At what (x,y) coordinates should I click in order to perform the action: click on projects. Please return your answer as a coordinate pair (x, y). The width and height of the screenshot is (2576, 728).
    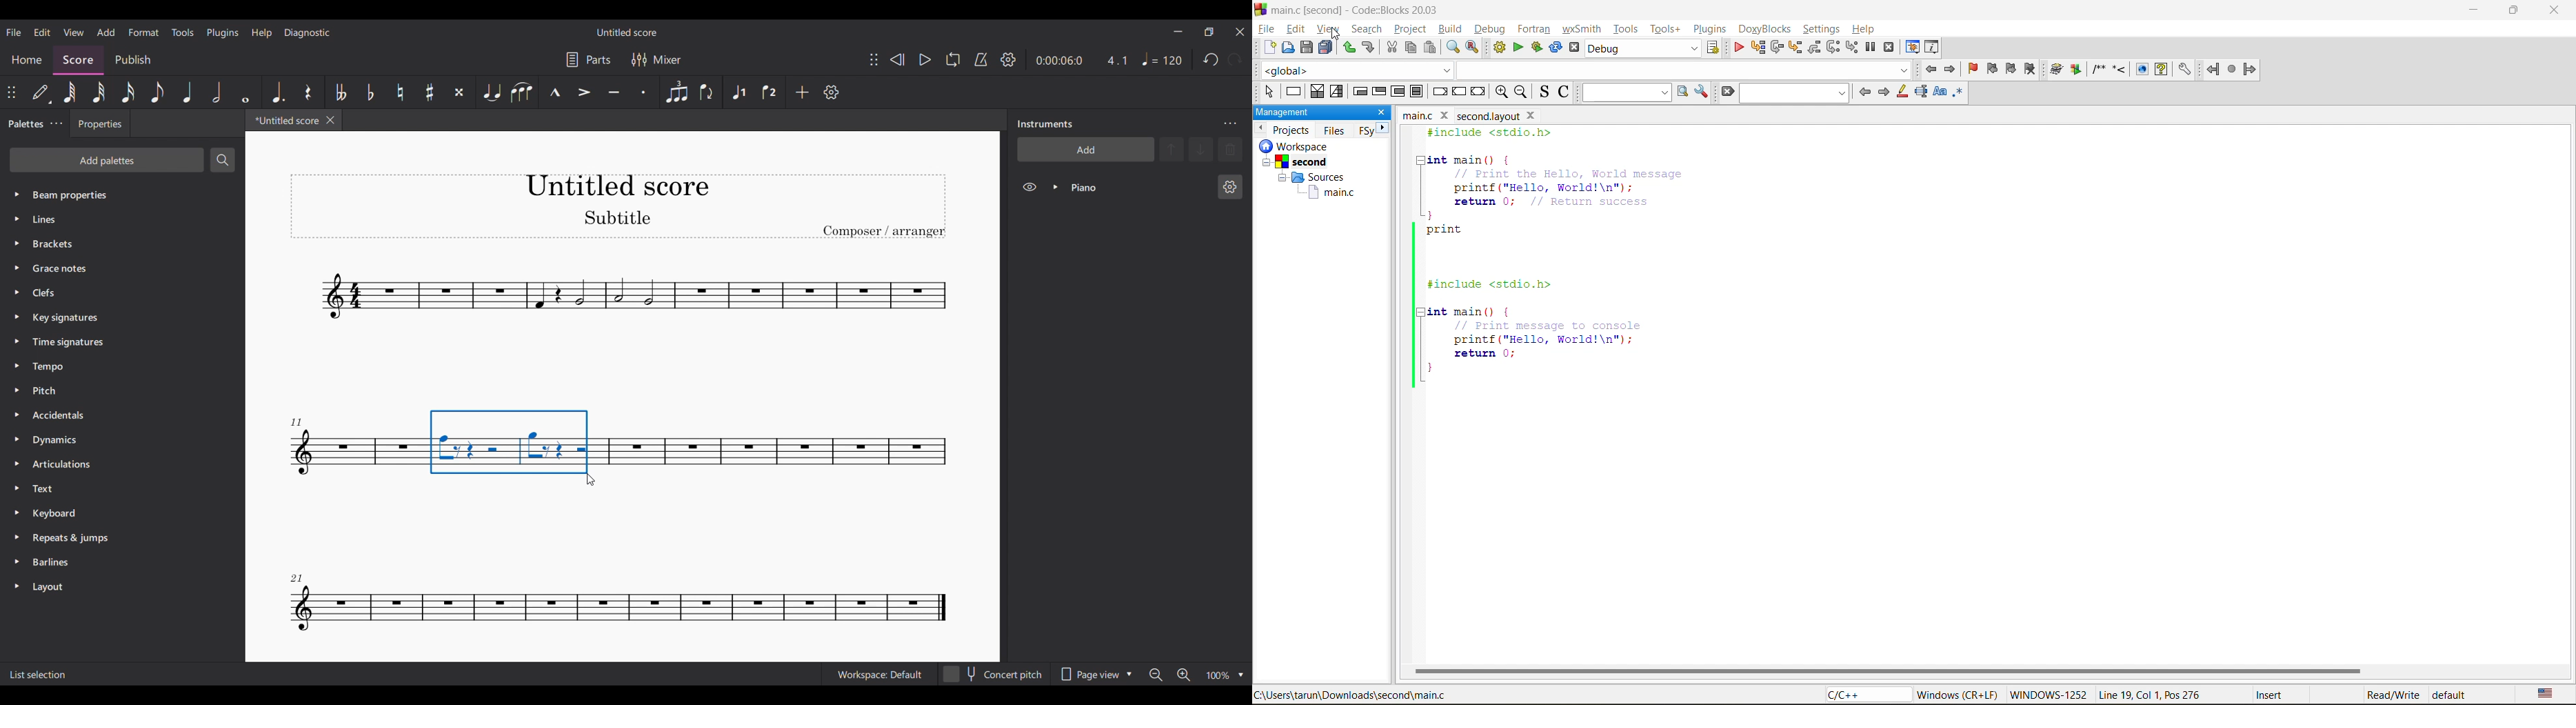
    Looking at the image, I should click on (1294, 129).